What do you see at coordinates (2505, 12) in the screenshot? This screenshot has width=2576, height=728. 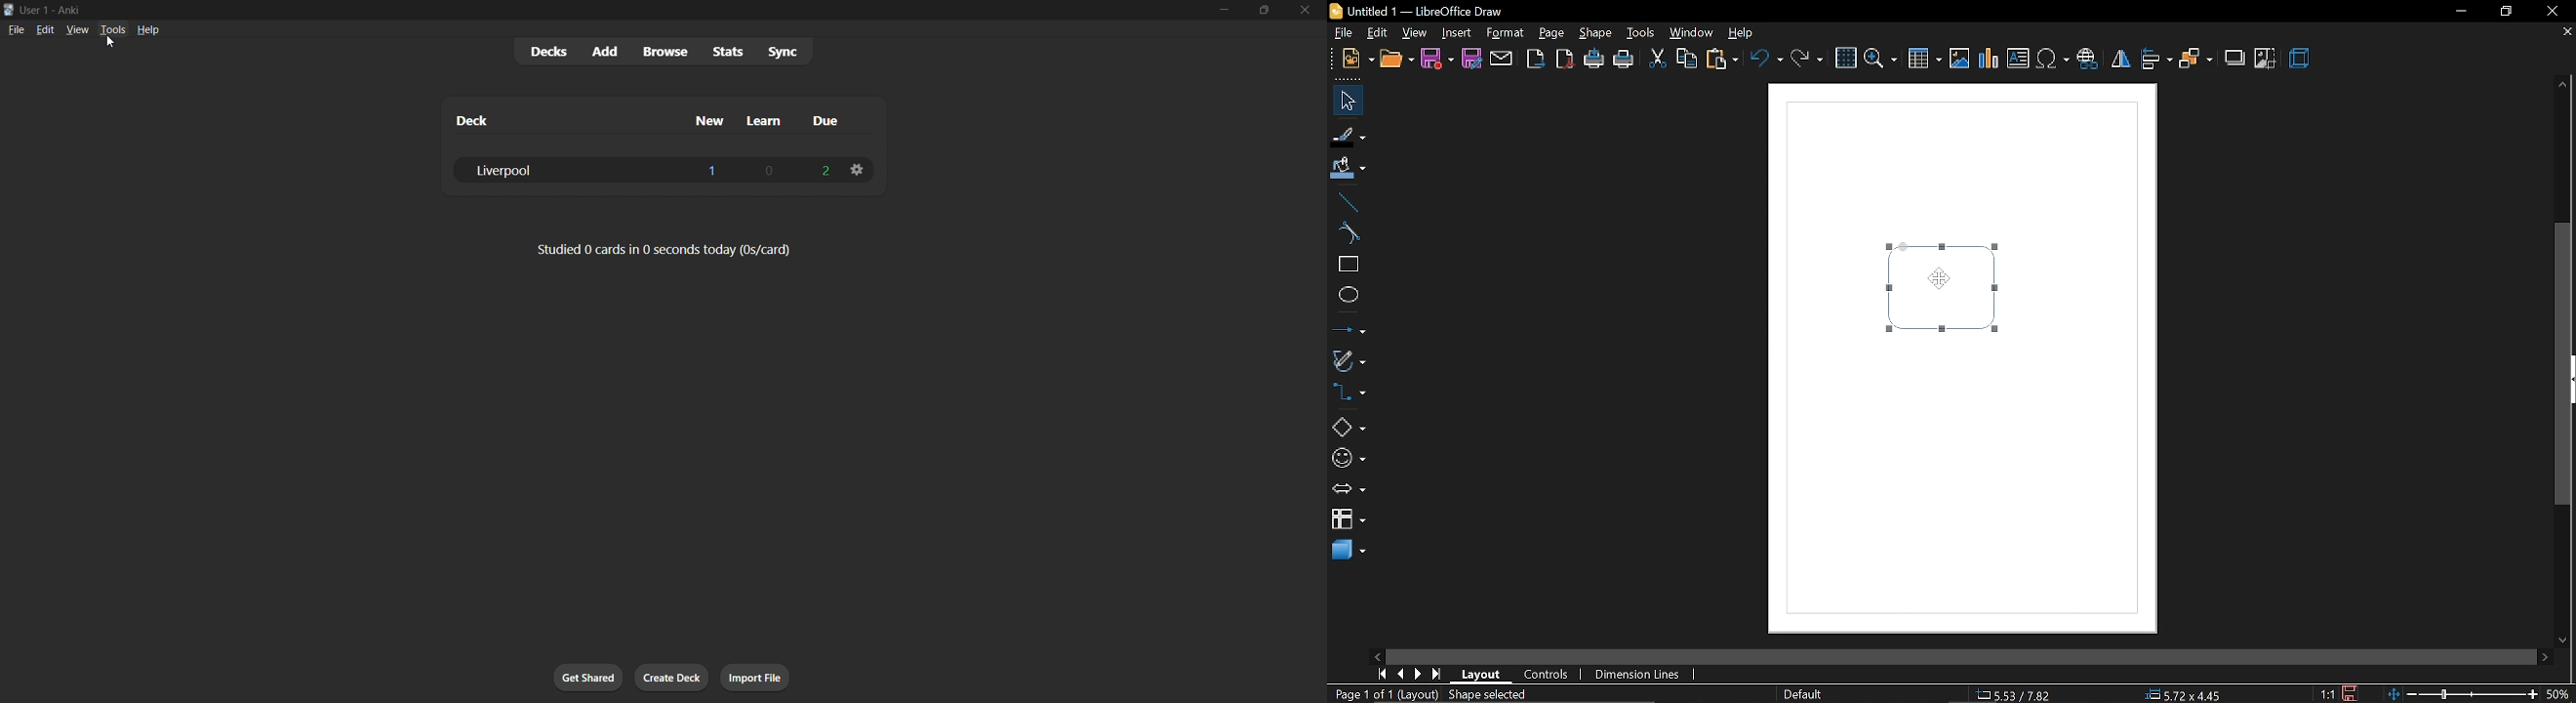 I see `restore down` at bounding box center [2505, 12].